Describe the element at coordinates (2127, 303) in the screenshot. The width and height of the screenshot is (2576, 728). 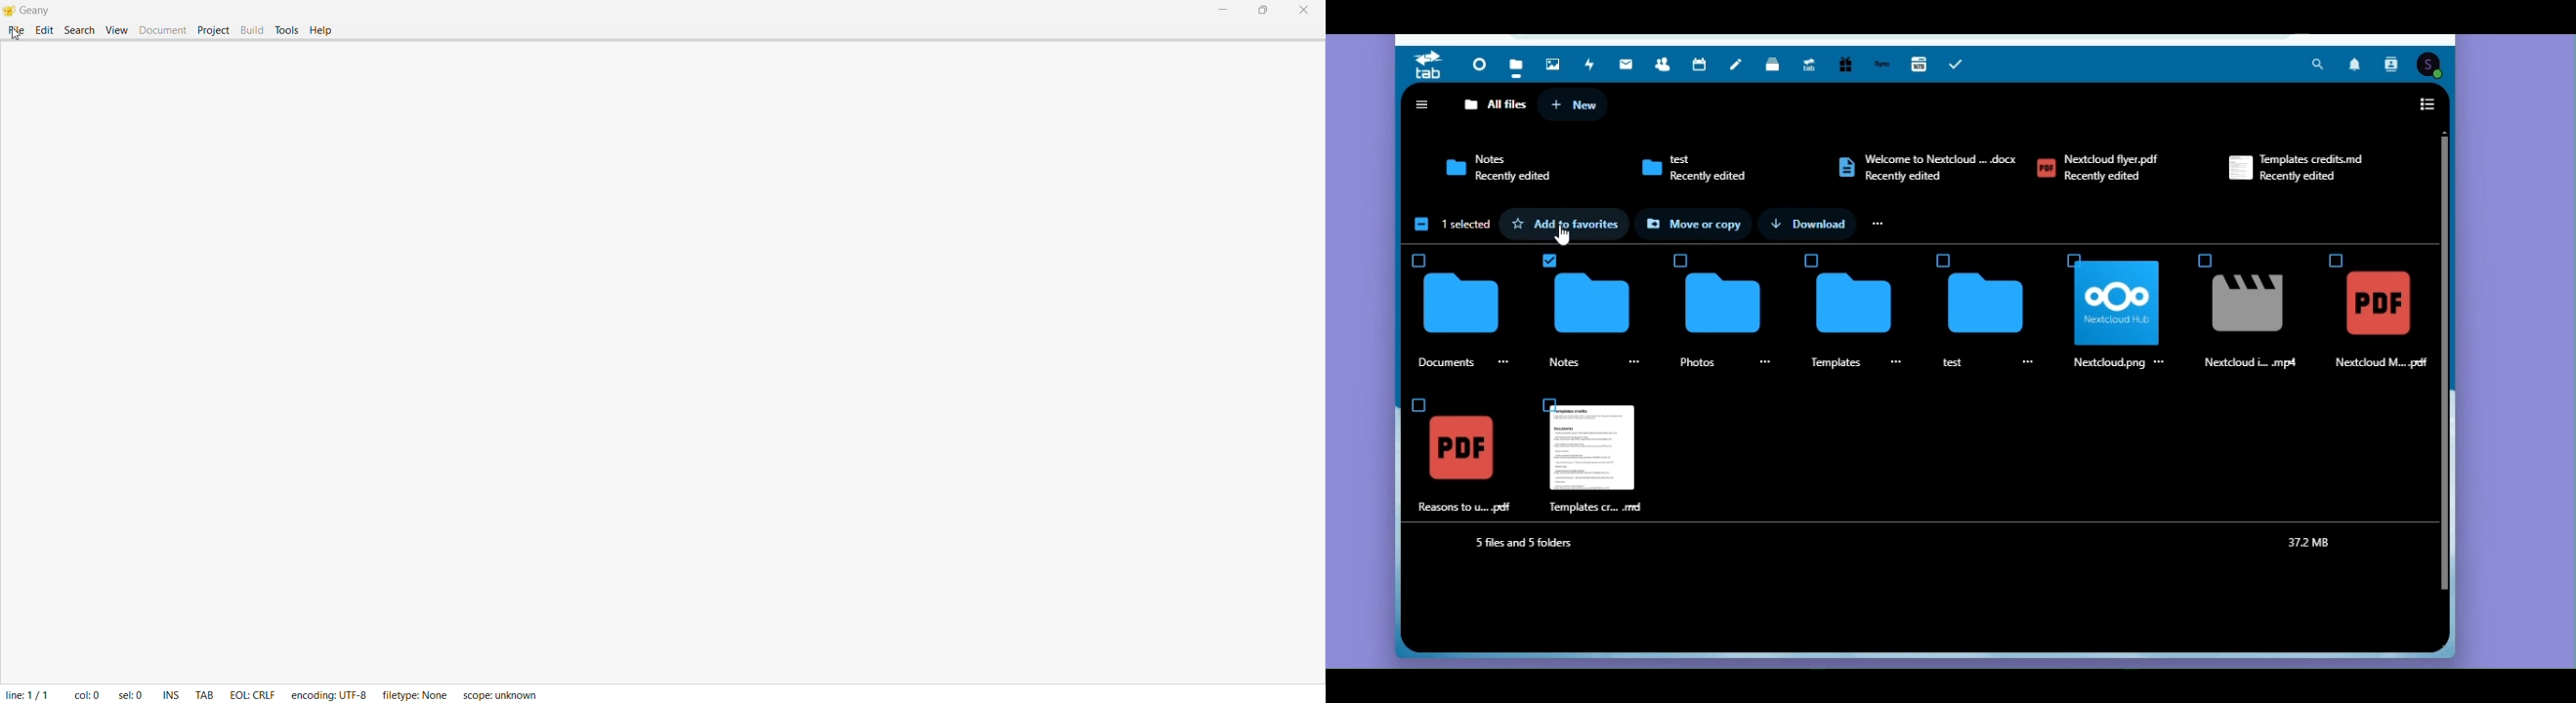
I see `Icon` at that location.